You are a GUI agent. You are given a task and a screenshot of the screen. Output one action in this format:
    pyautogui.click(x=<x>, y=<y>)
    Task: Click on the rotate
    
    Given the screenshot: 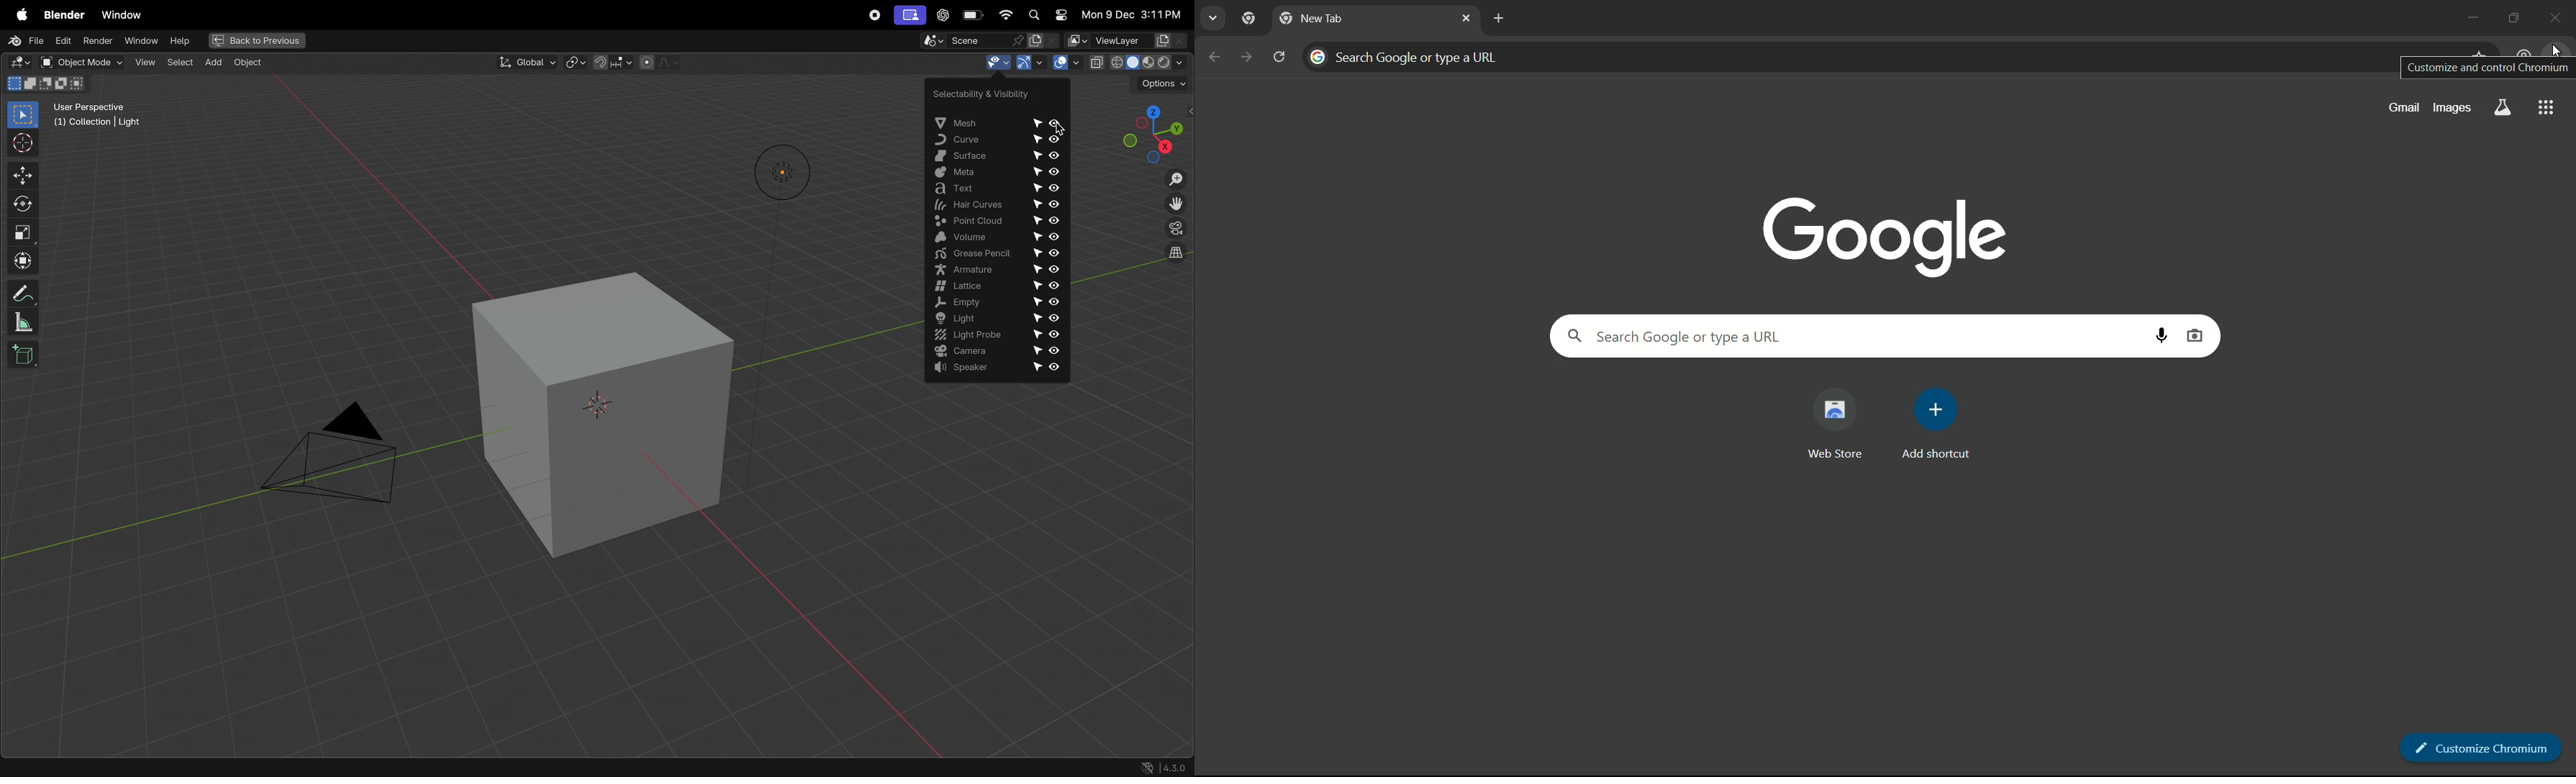 What is the action you would take?
    pyautogui.click(x=22, y=204)
    